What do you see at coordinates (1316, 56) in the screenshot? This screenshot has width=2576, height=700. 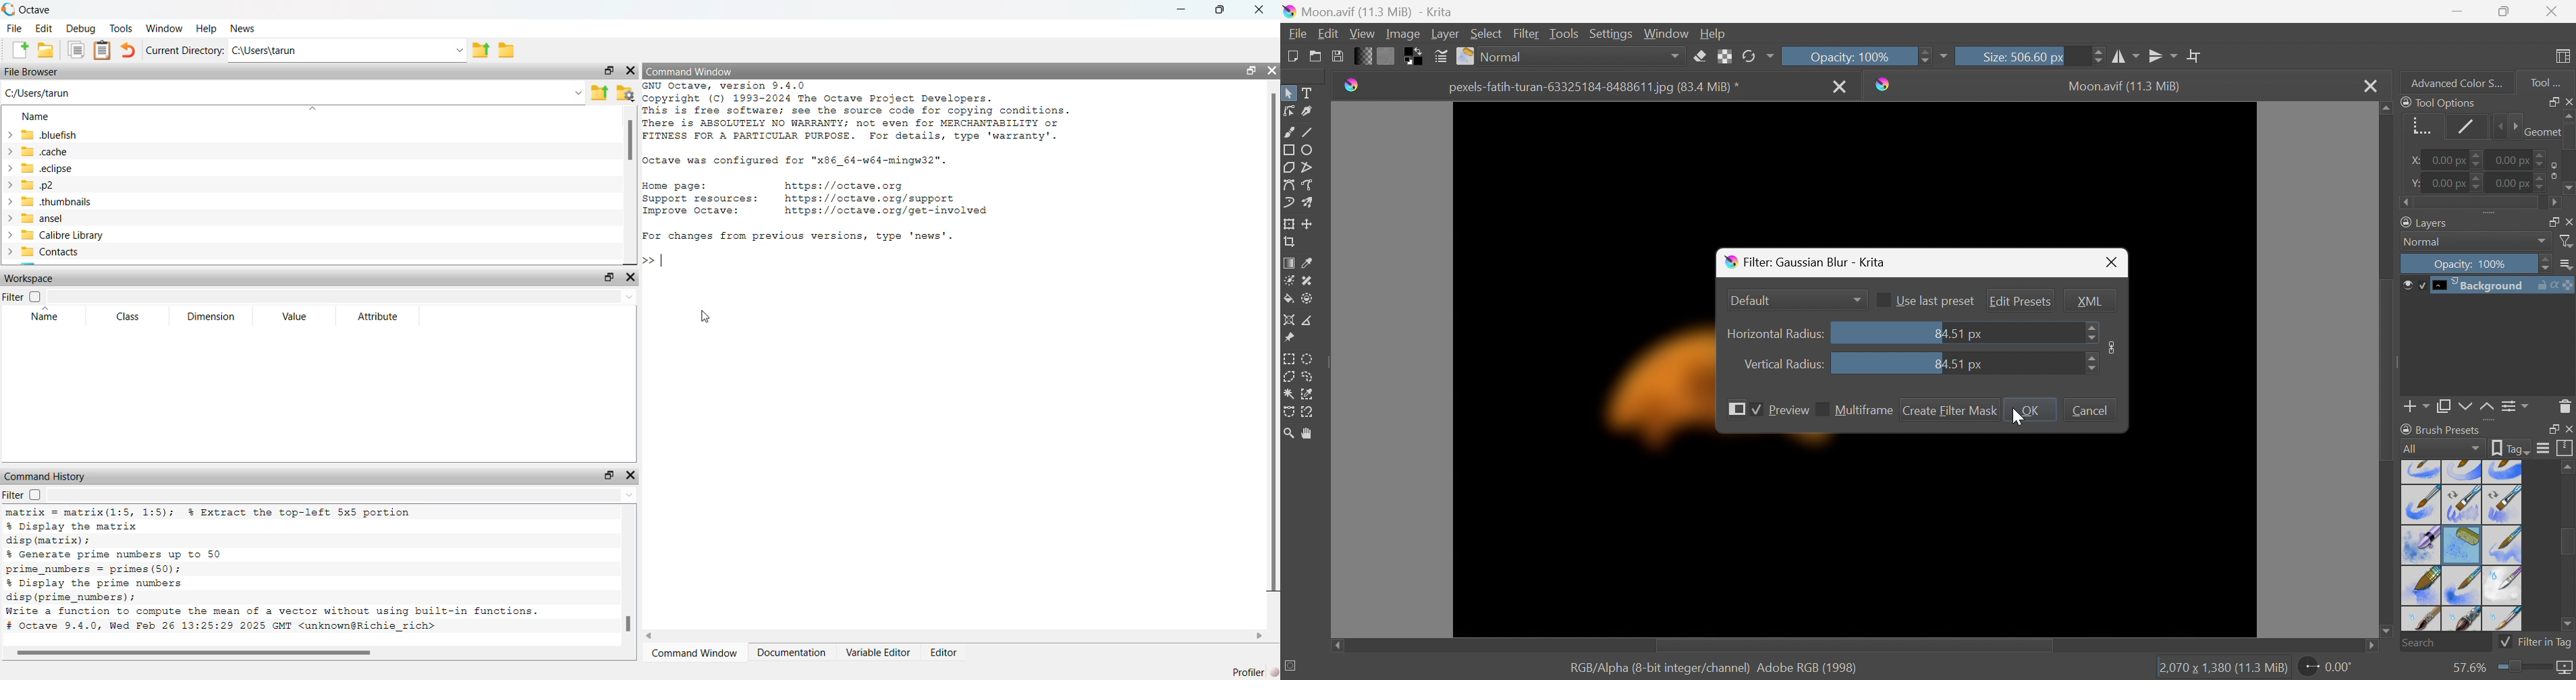 I see `Open and existing document` at bounding box center [1316, 56].